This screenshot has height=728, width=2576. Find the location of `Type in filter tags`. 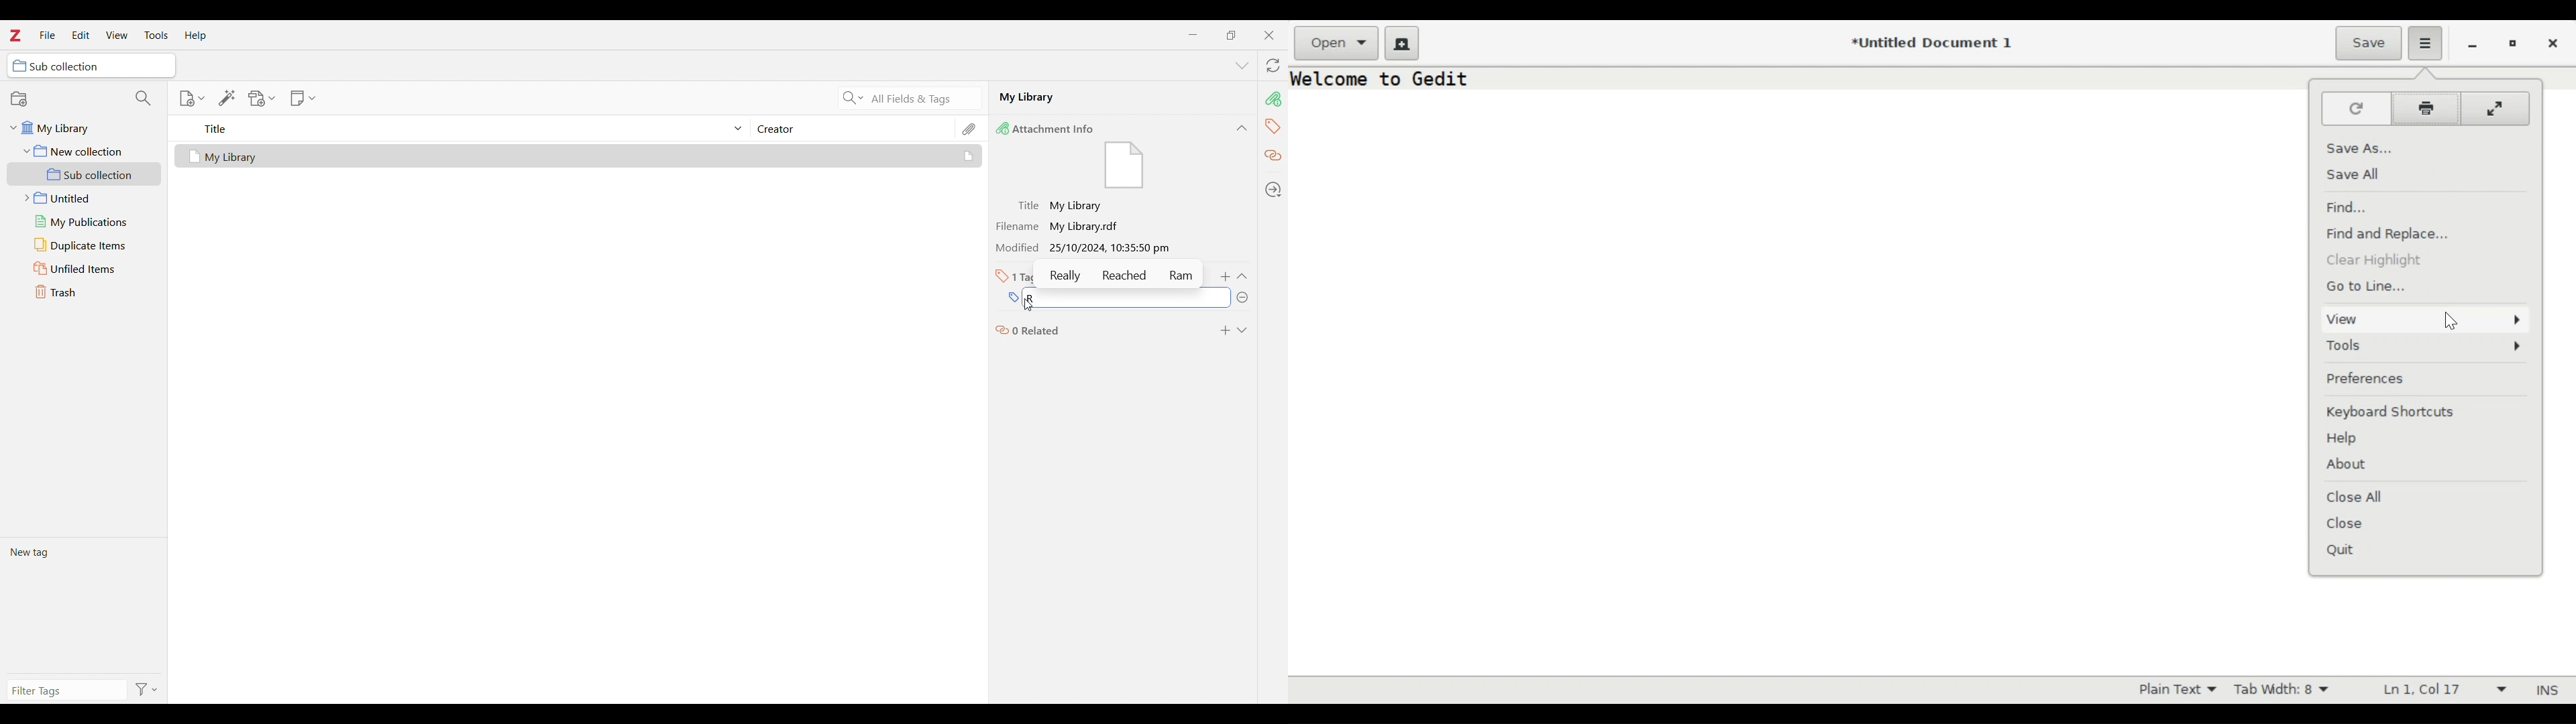

Type in filter tags is located at coordinates (64, 692).